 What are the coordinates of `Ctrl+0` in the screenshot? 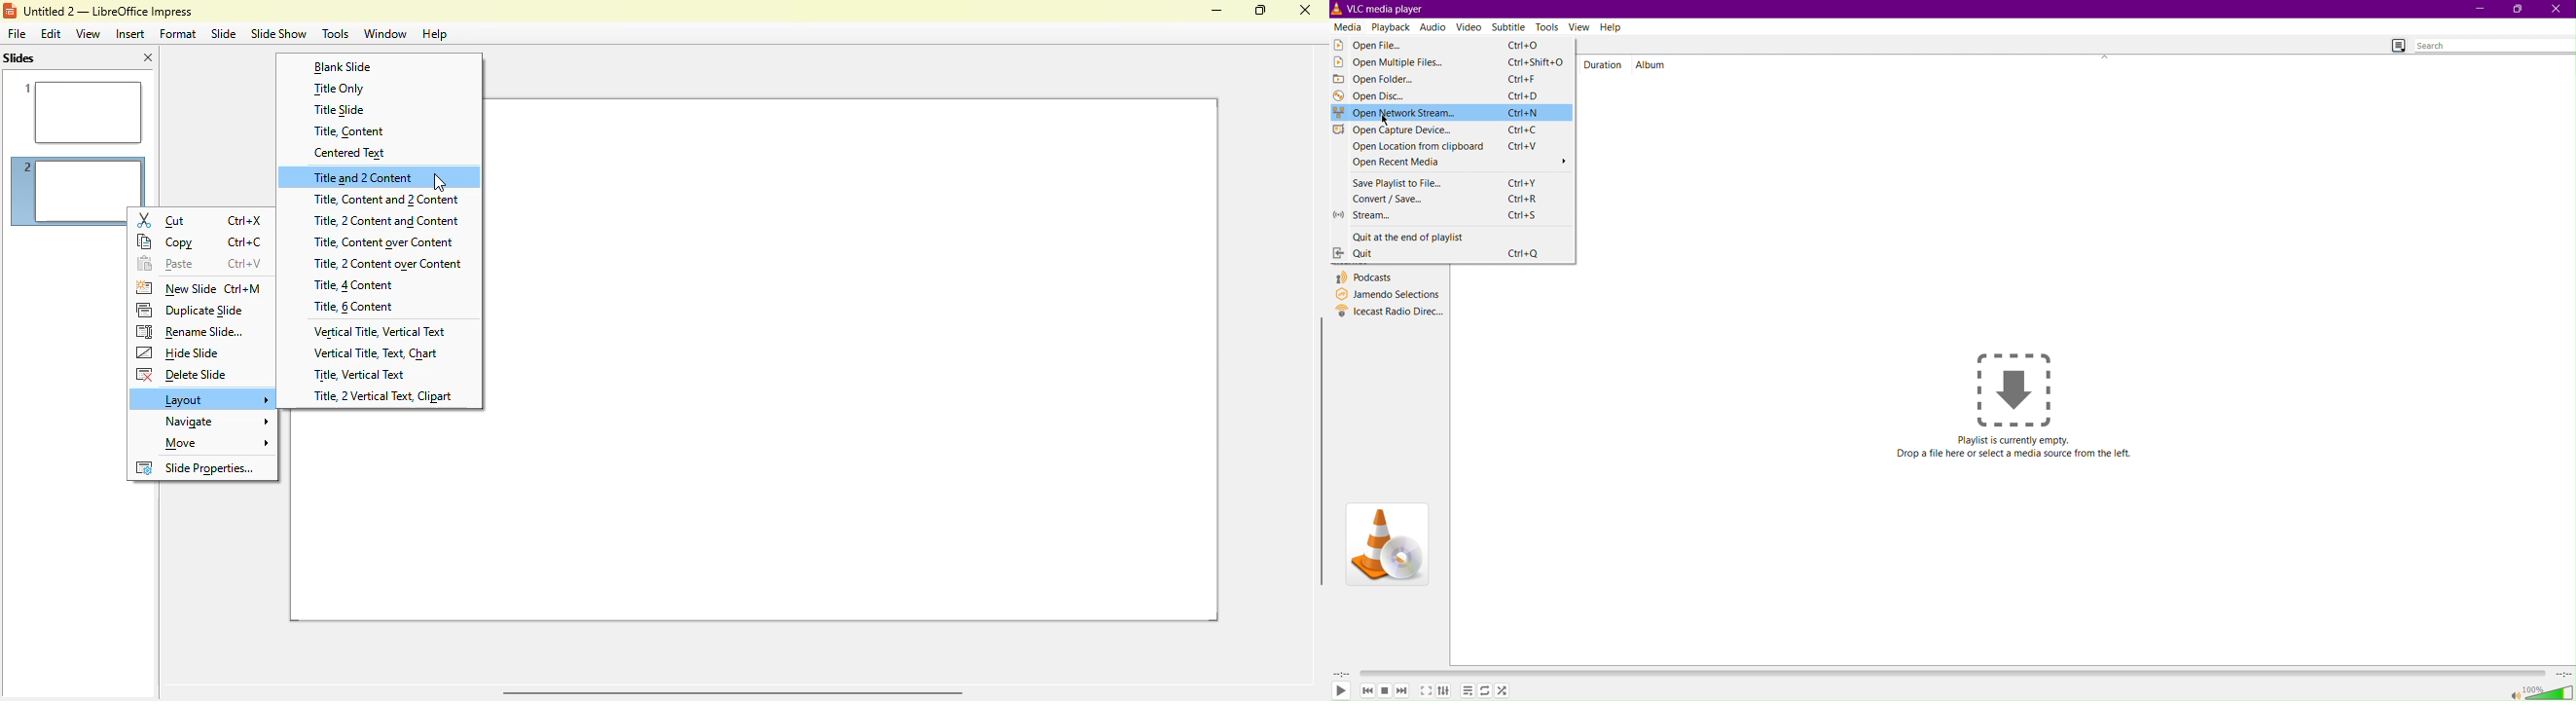 It's located at (1524, 45).